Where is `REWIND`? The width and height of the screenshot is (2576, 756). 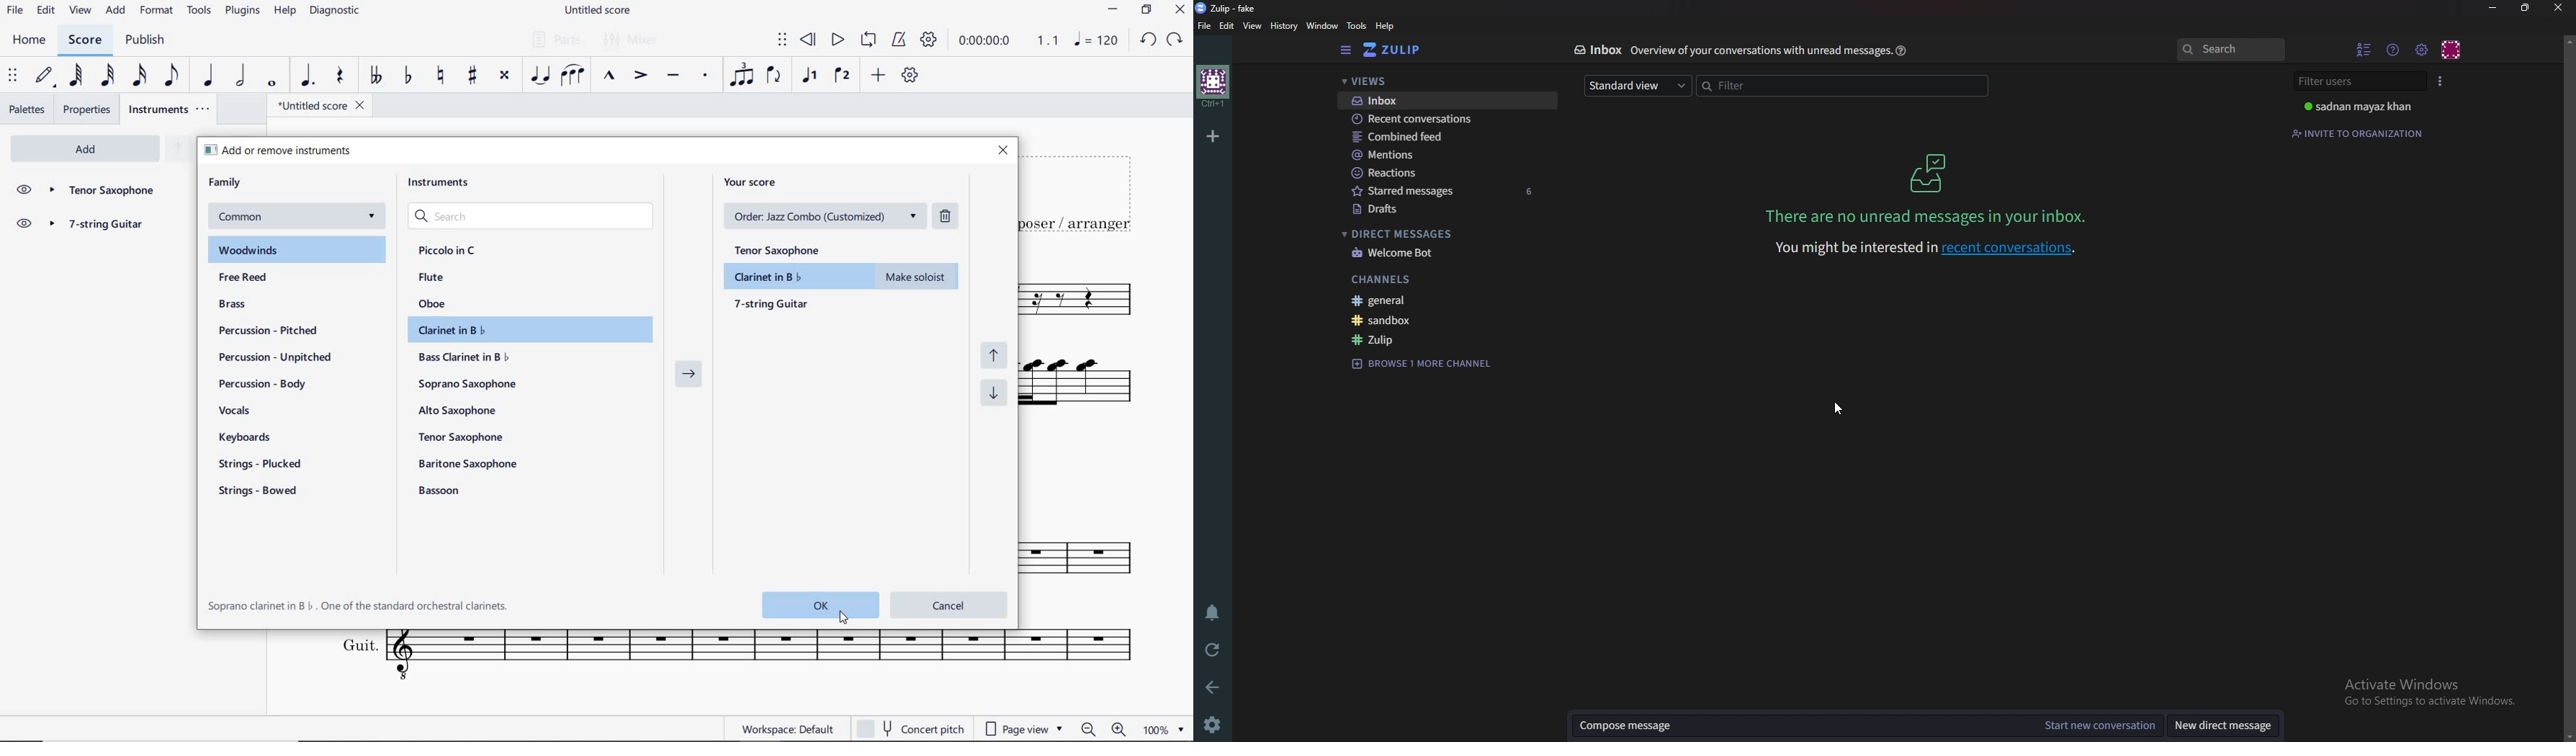 REWIND is located at coordinates (809, 41).